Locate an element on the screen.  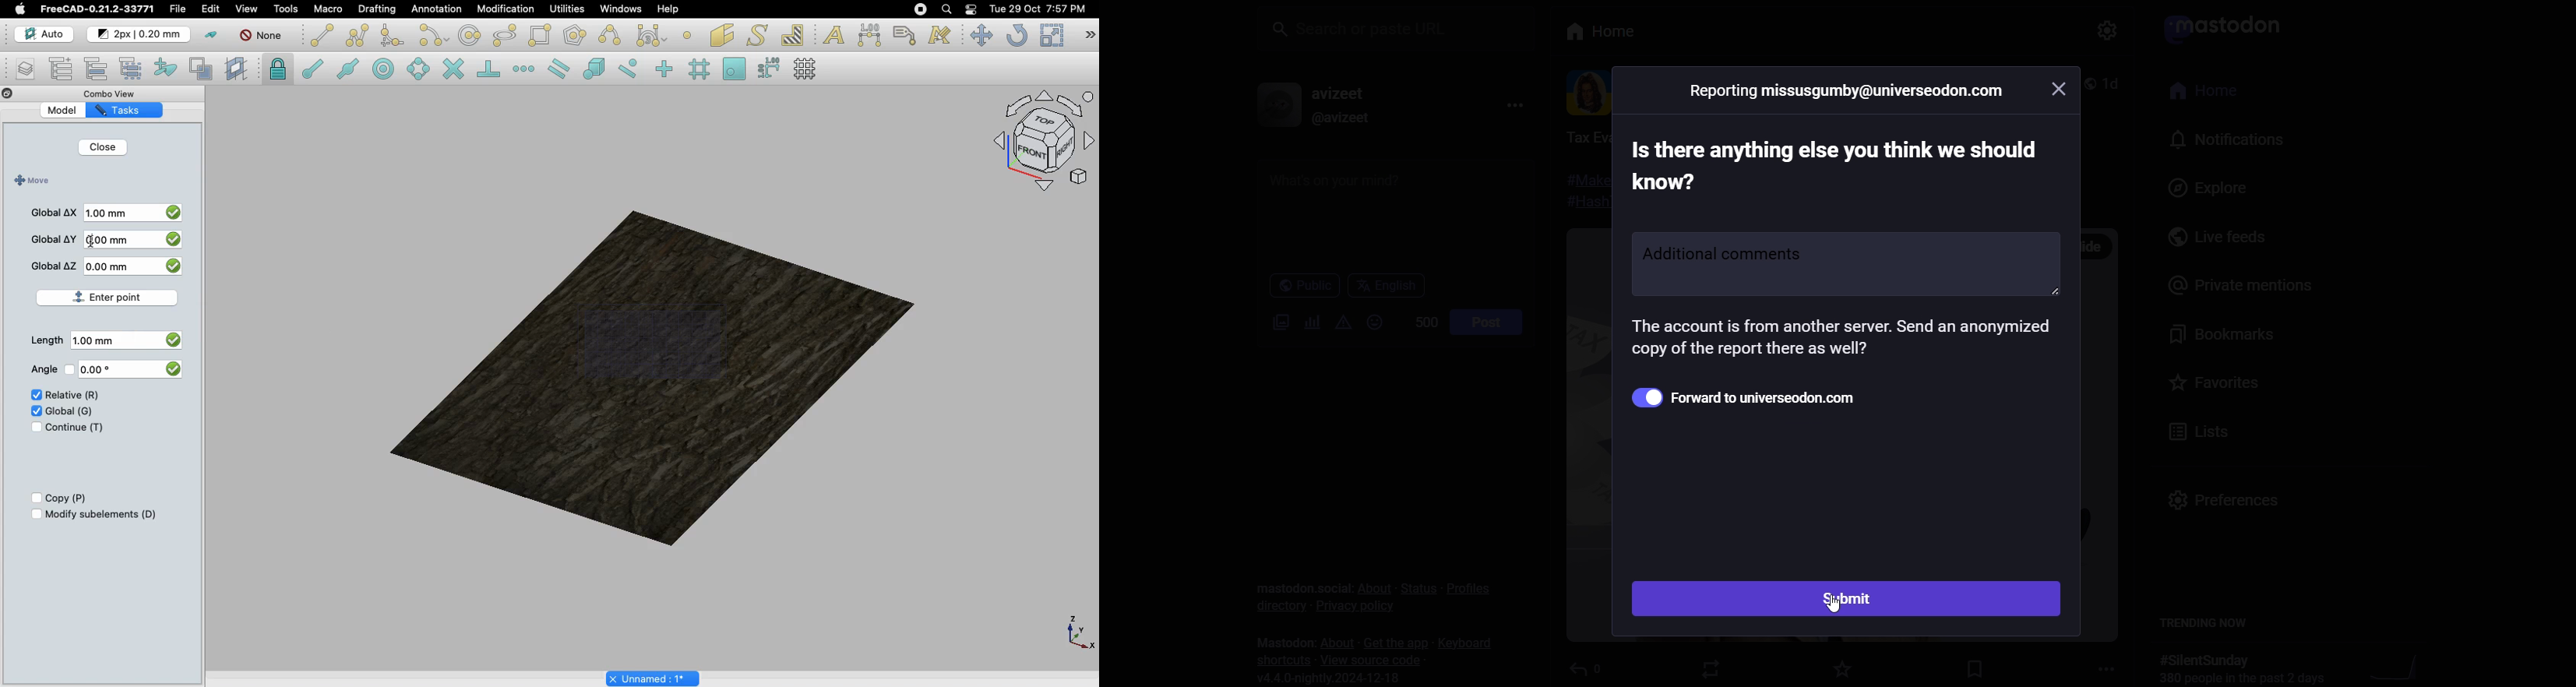
File is located at coordinates (178, 9).